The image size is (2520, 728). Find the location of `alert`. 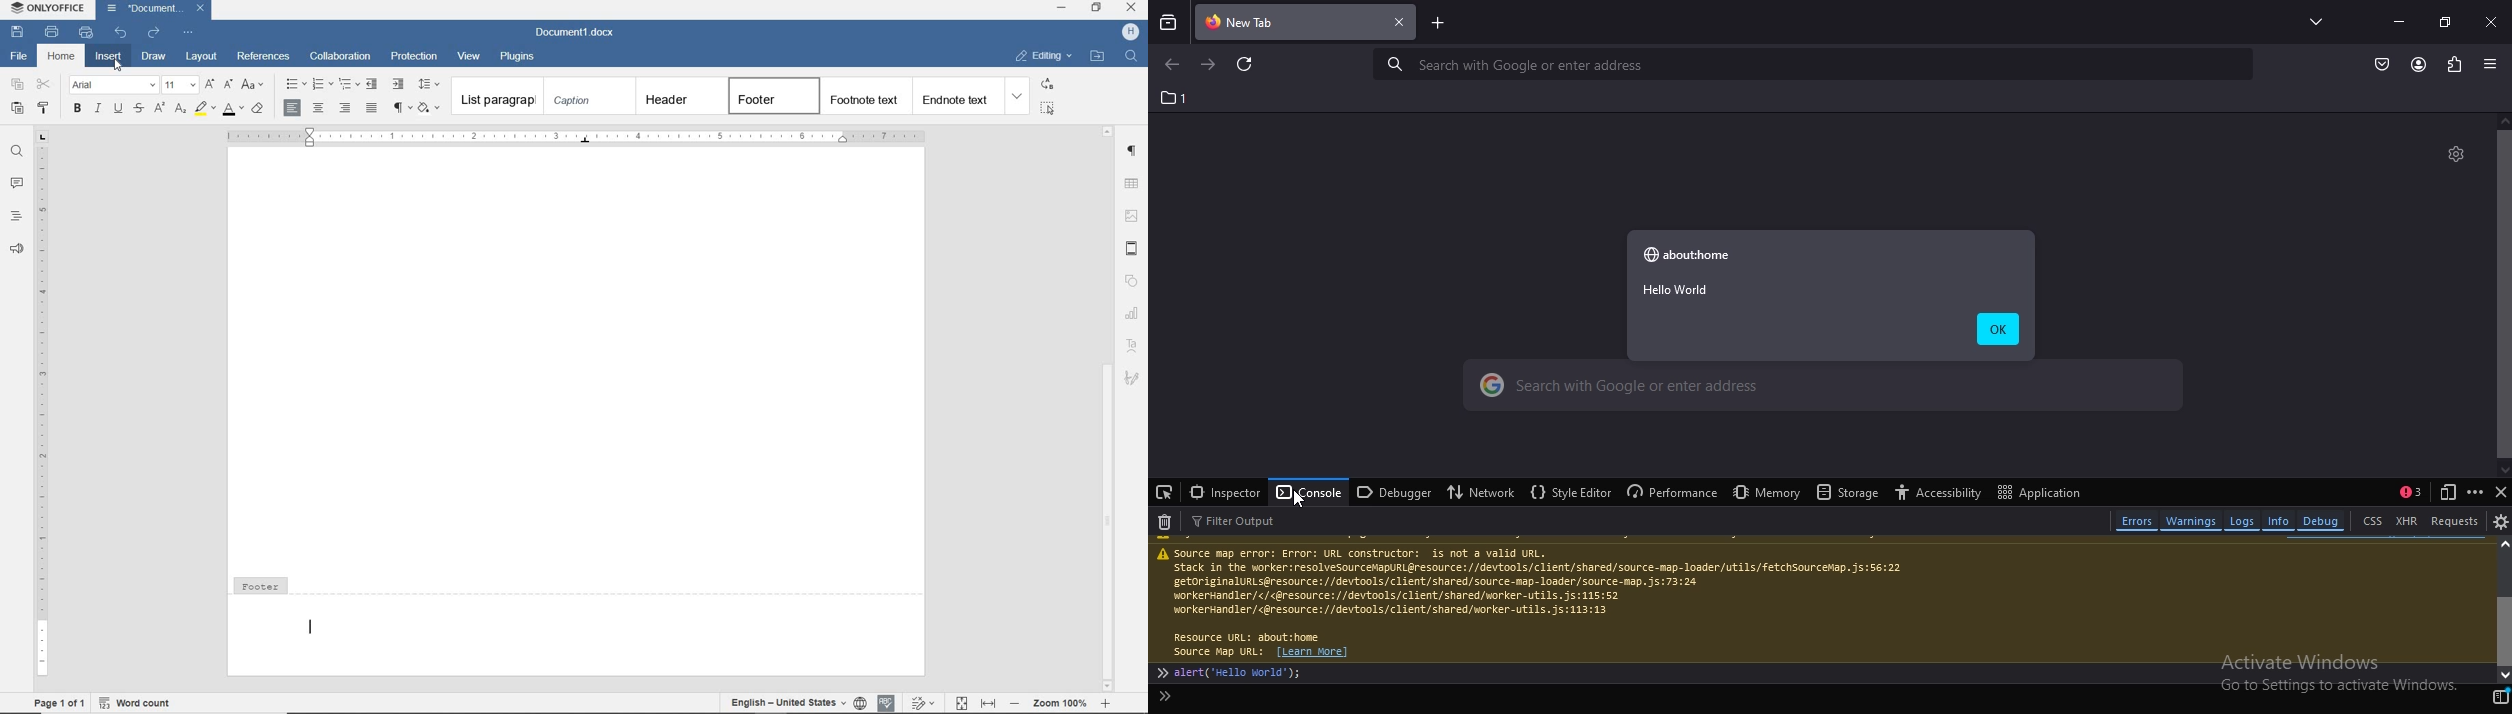

alert is located at coordinates (1168, 697).